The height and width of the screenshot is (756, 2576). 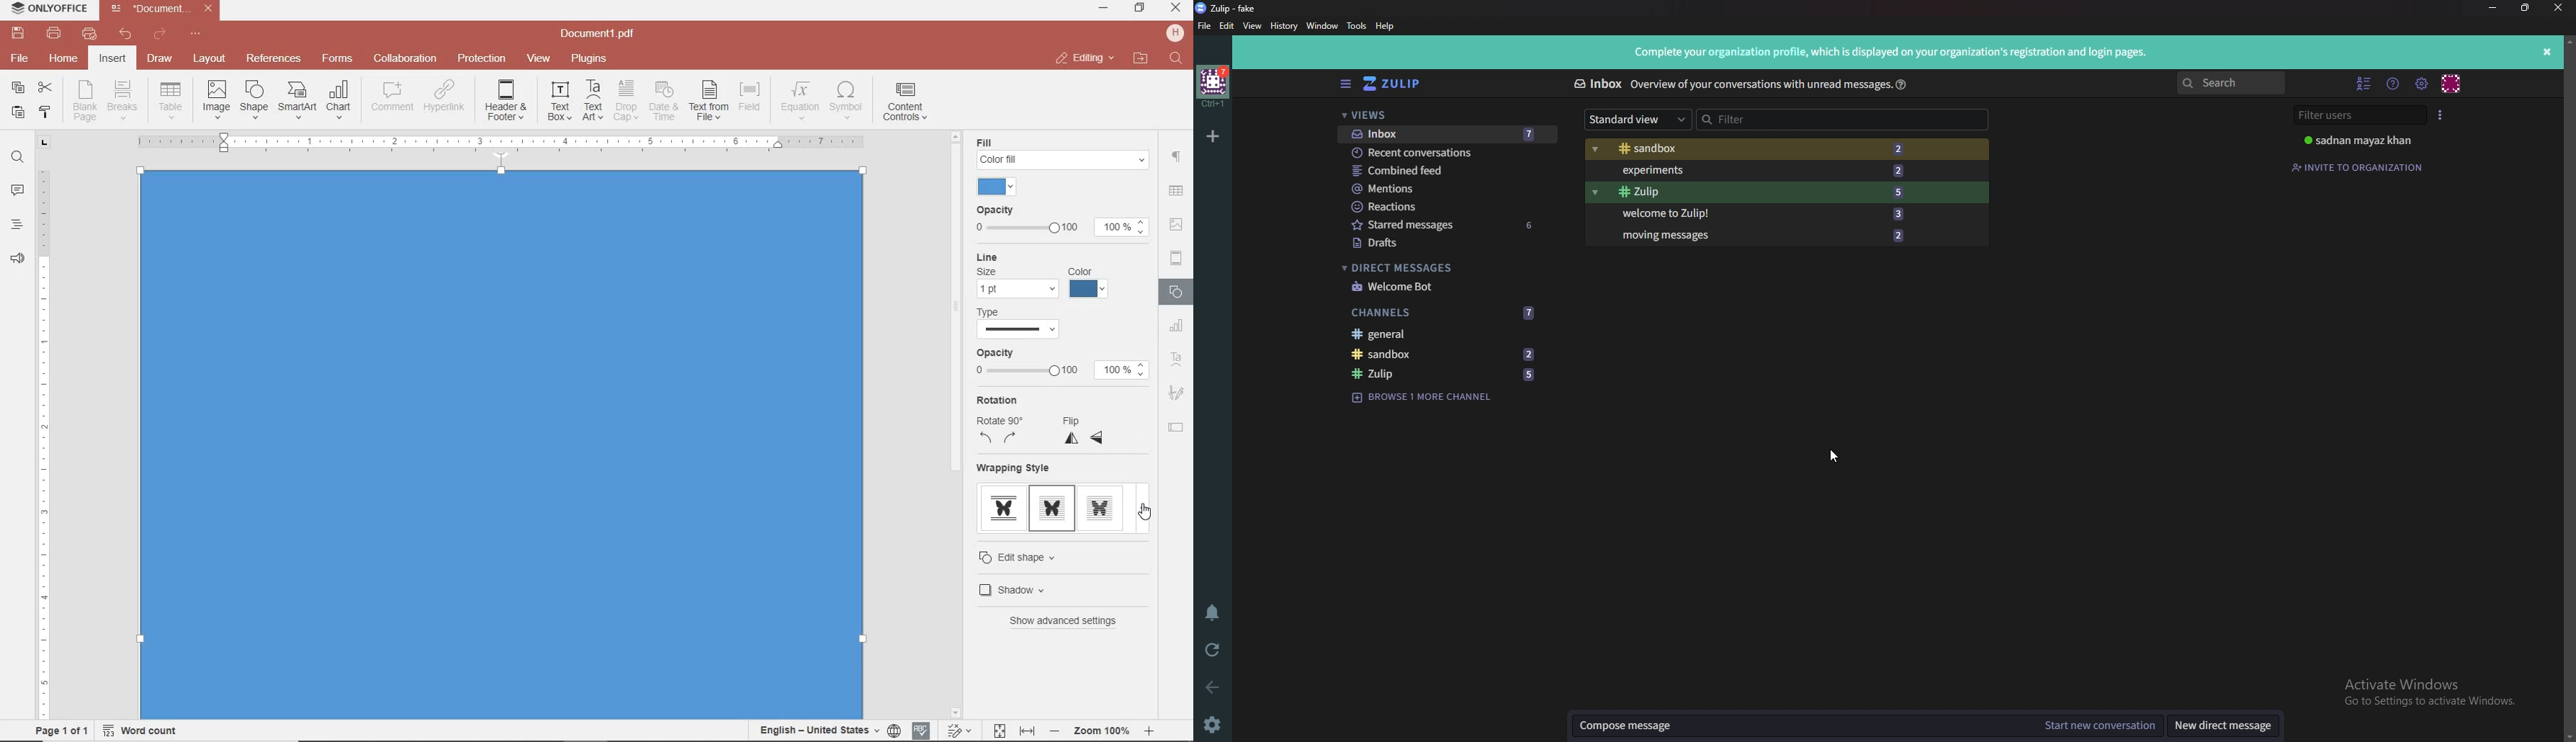 I want to click on close, so click(x=1084, y=58).